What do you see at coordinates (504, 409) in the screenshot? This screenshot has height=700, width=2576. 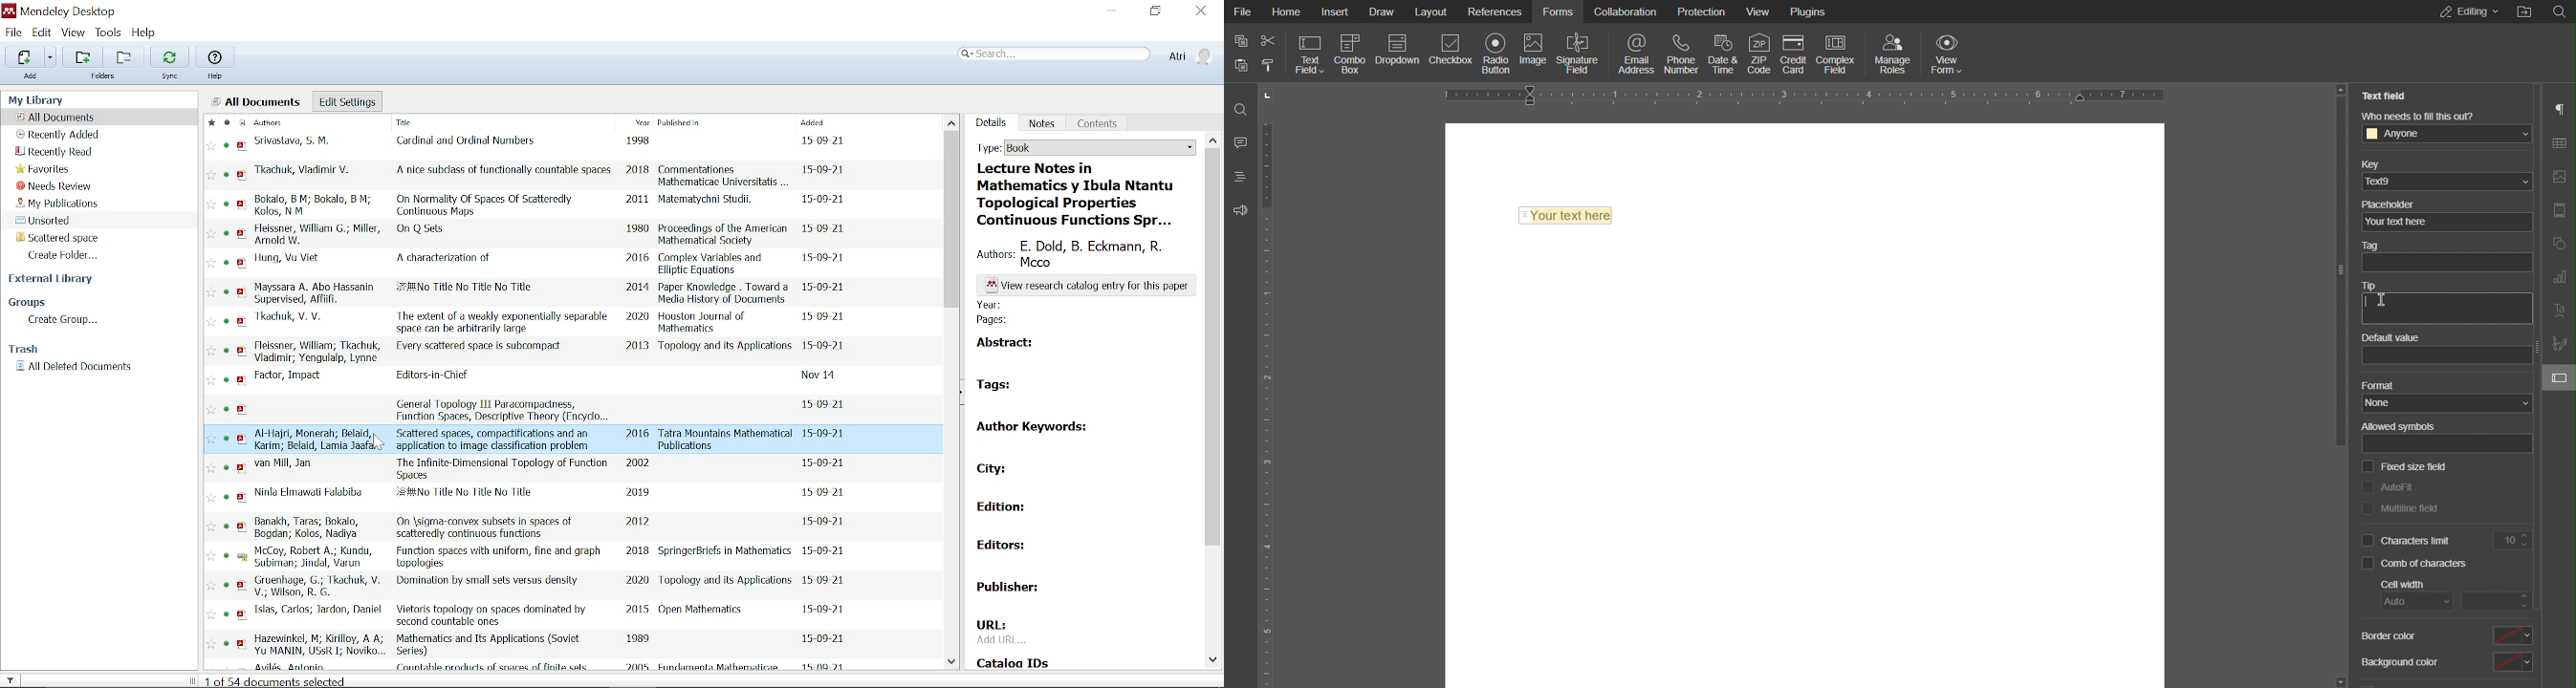 I see `title` at bounding box center [504, 409].